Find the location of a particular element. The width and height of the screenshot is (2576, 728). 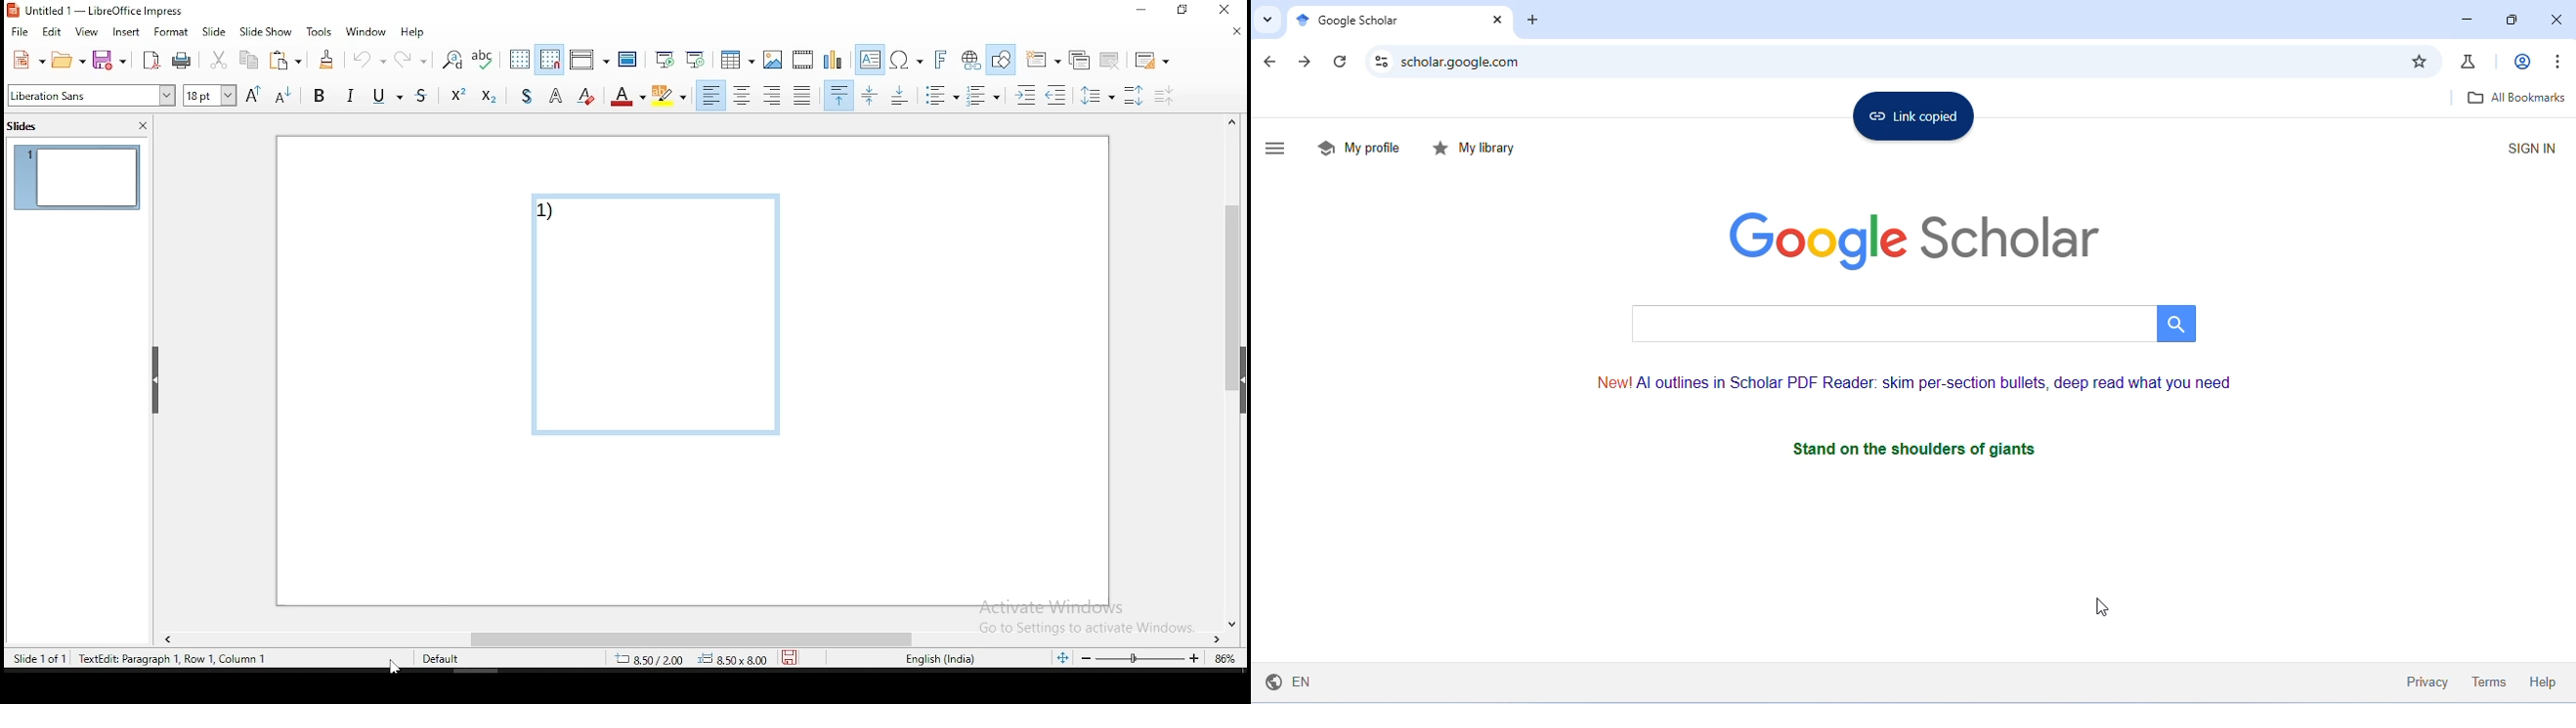

print is located at coordinates (182, 61).